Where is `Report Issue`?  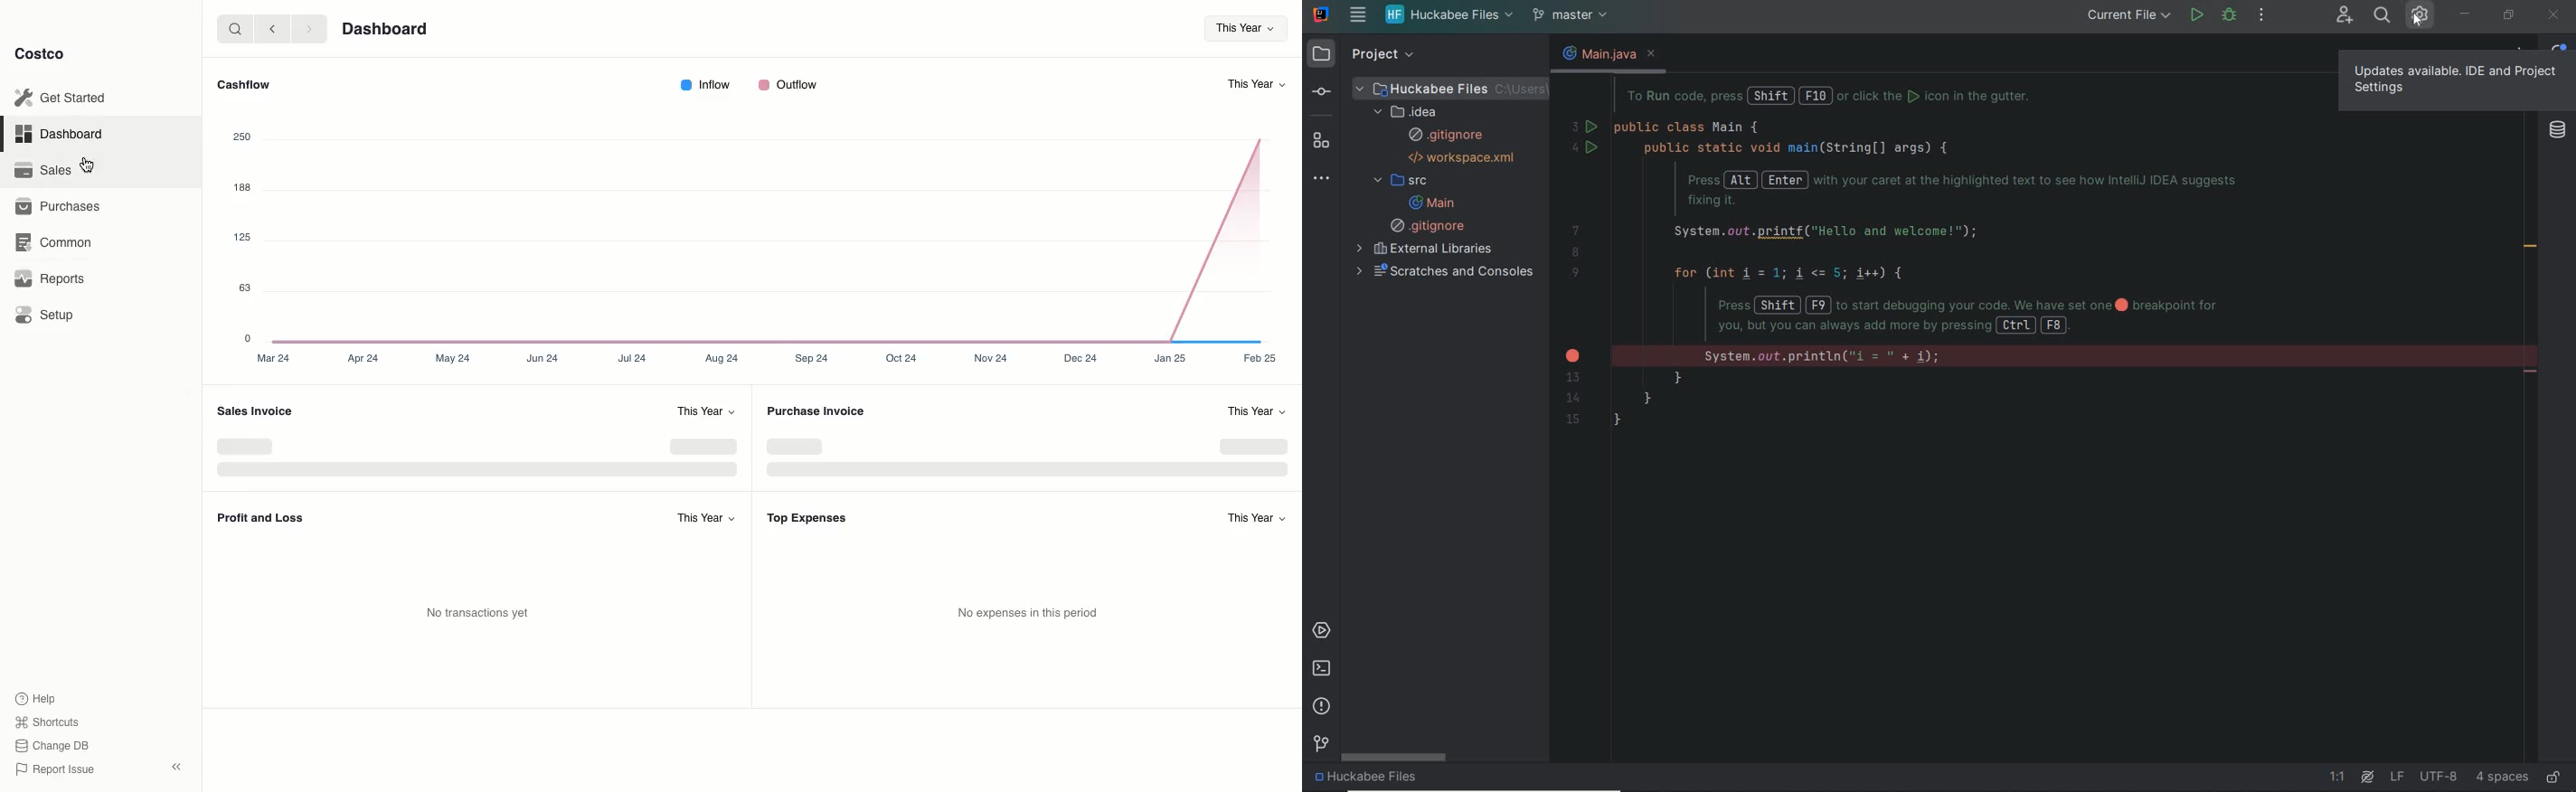
Report Issue is located at coordinates (55, 769).